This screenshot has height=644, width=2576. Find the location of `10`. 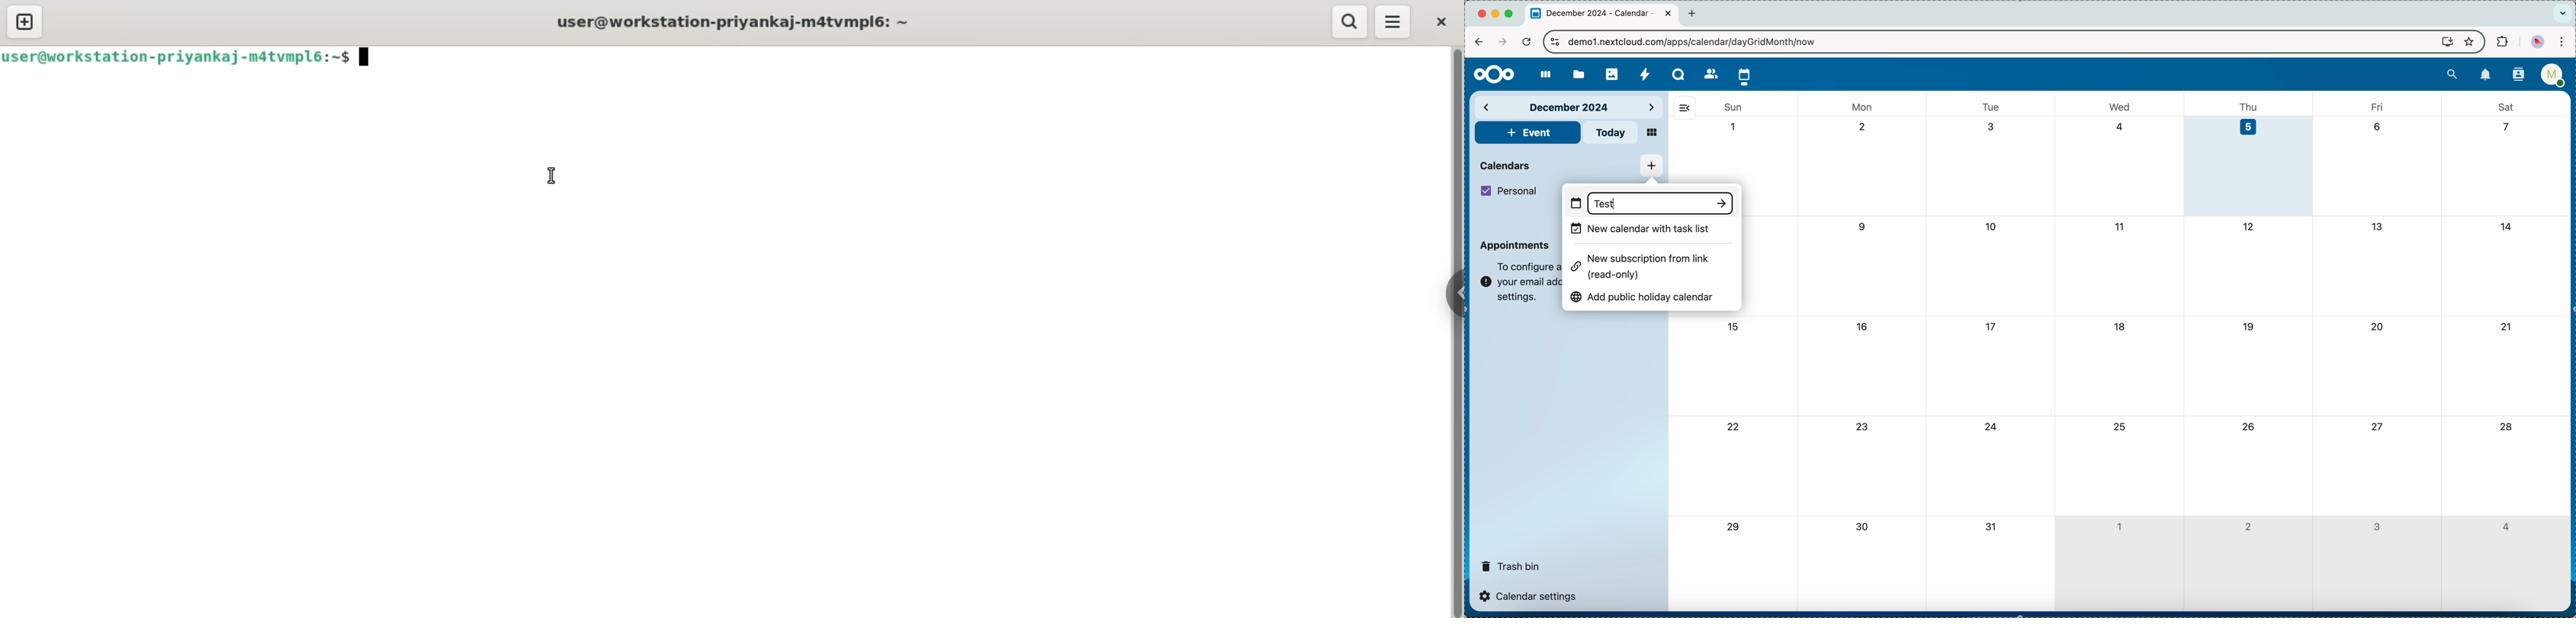

10 is located at coordinates (1992, 228).